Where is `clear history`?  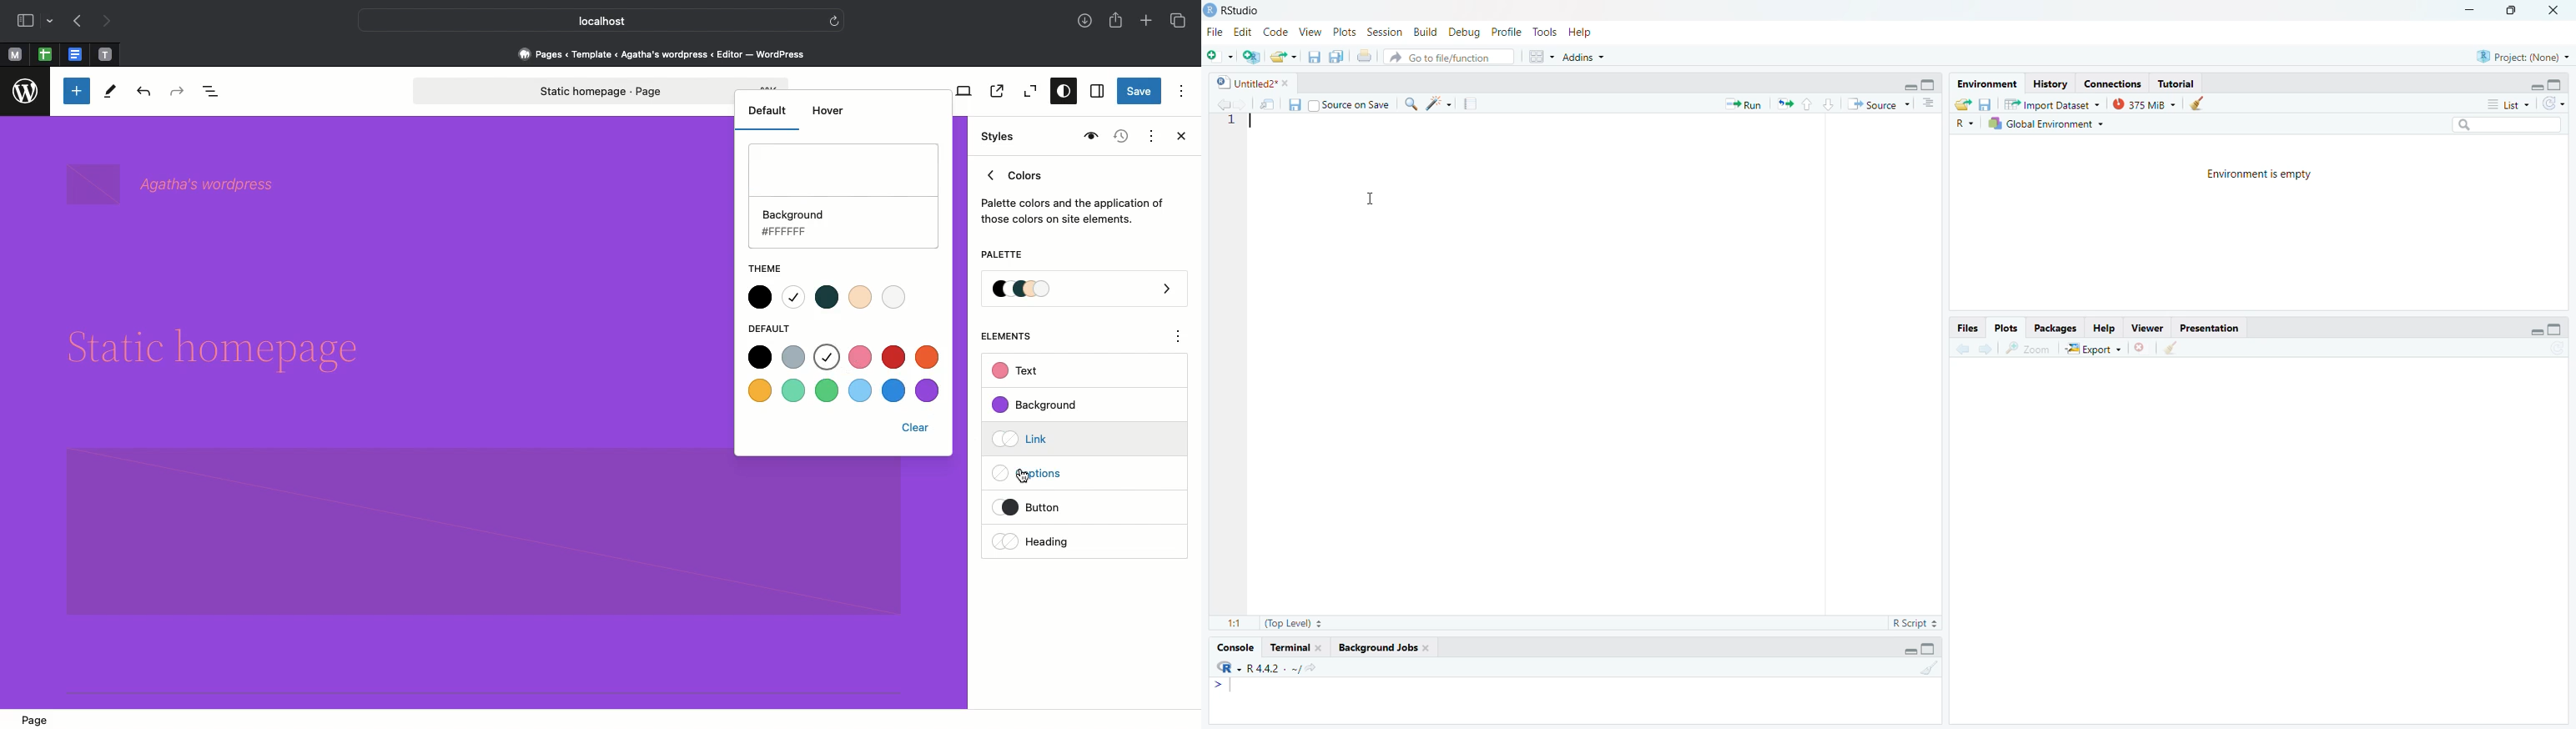
clear history is located at coordinates (2200, 104).